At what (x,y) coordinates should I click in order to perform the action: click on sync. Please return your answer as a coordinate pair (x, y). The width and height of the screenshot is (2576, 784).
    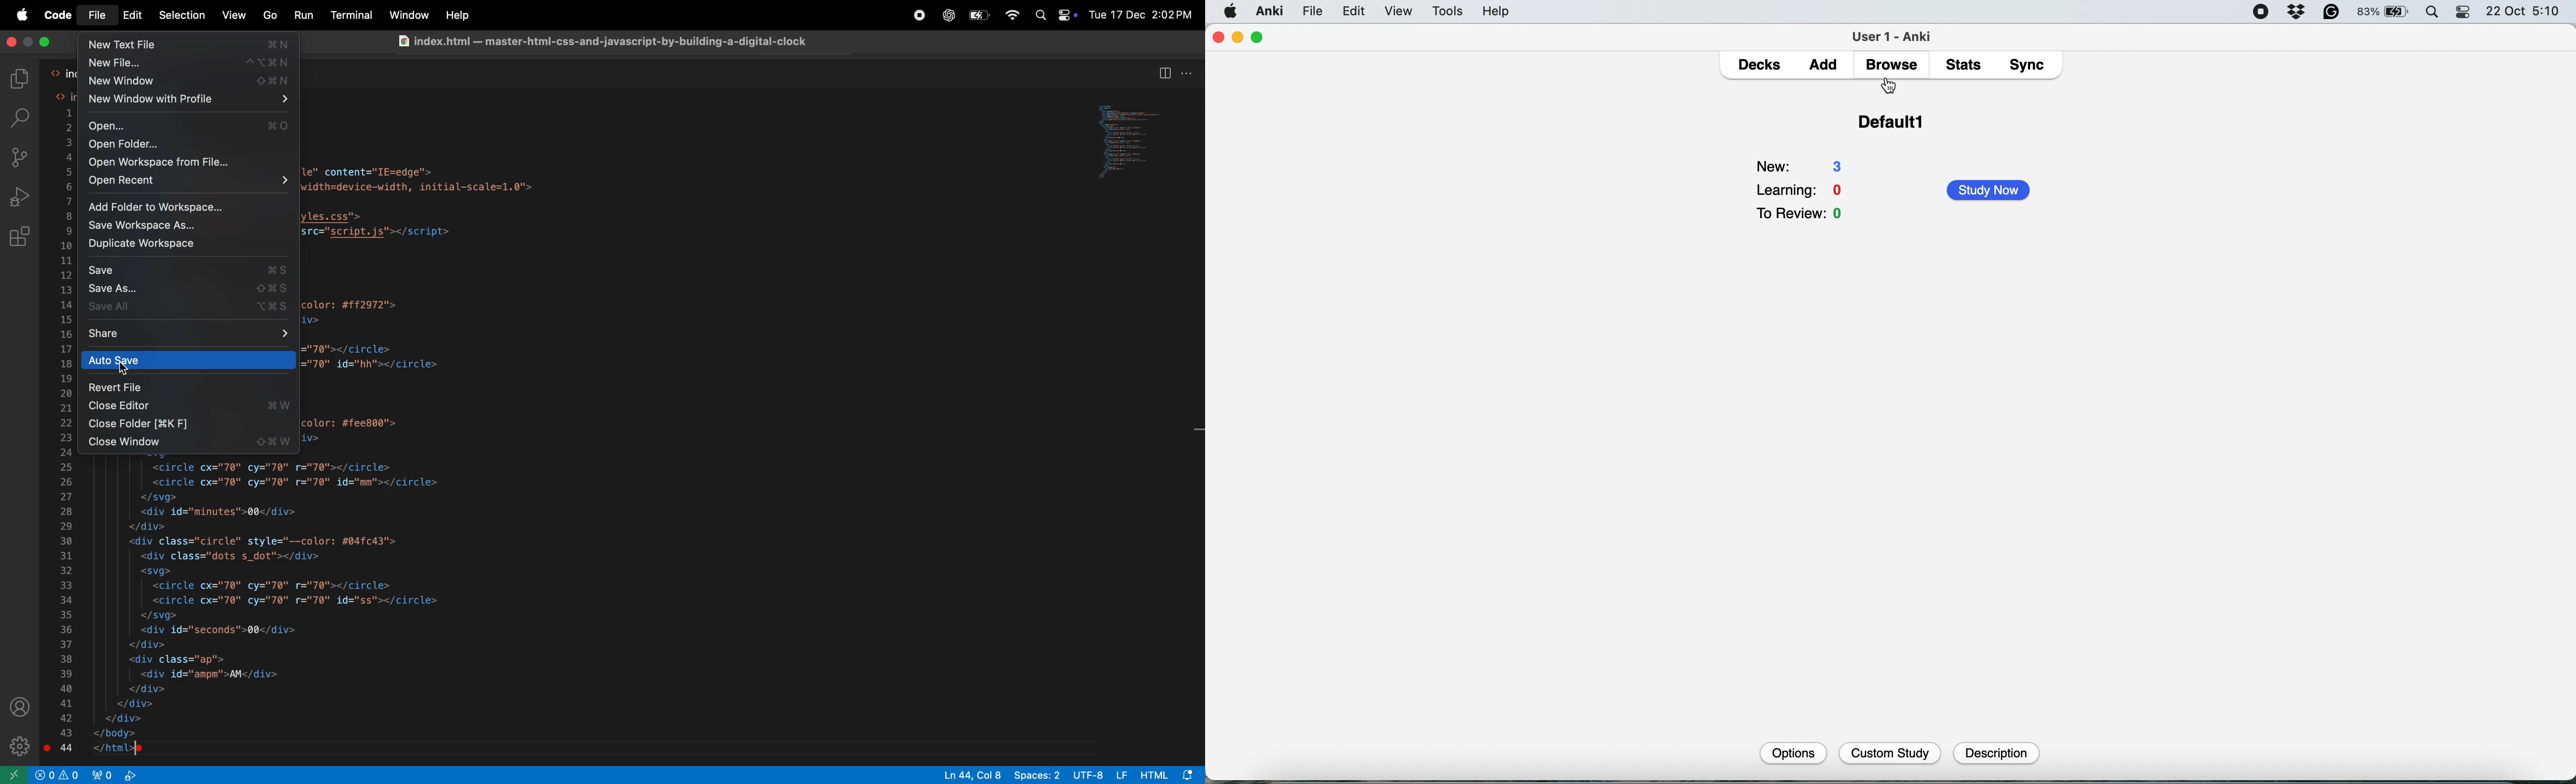
    Looking at the image, I should click on (2030, 67).